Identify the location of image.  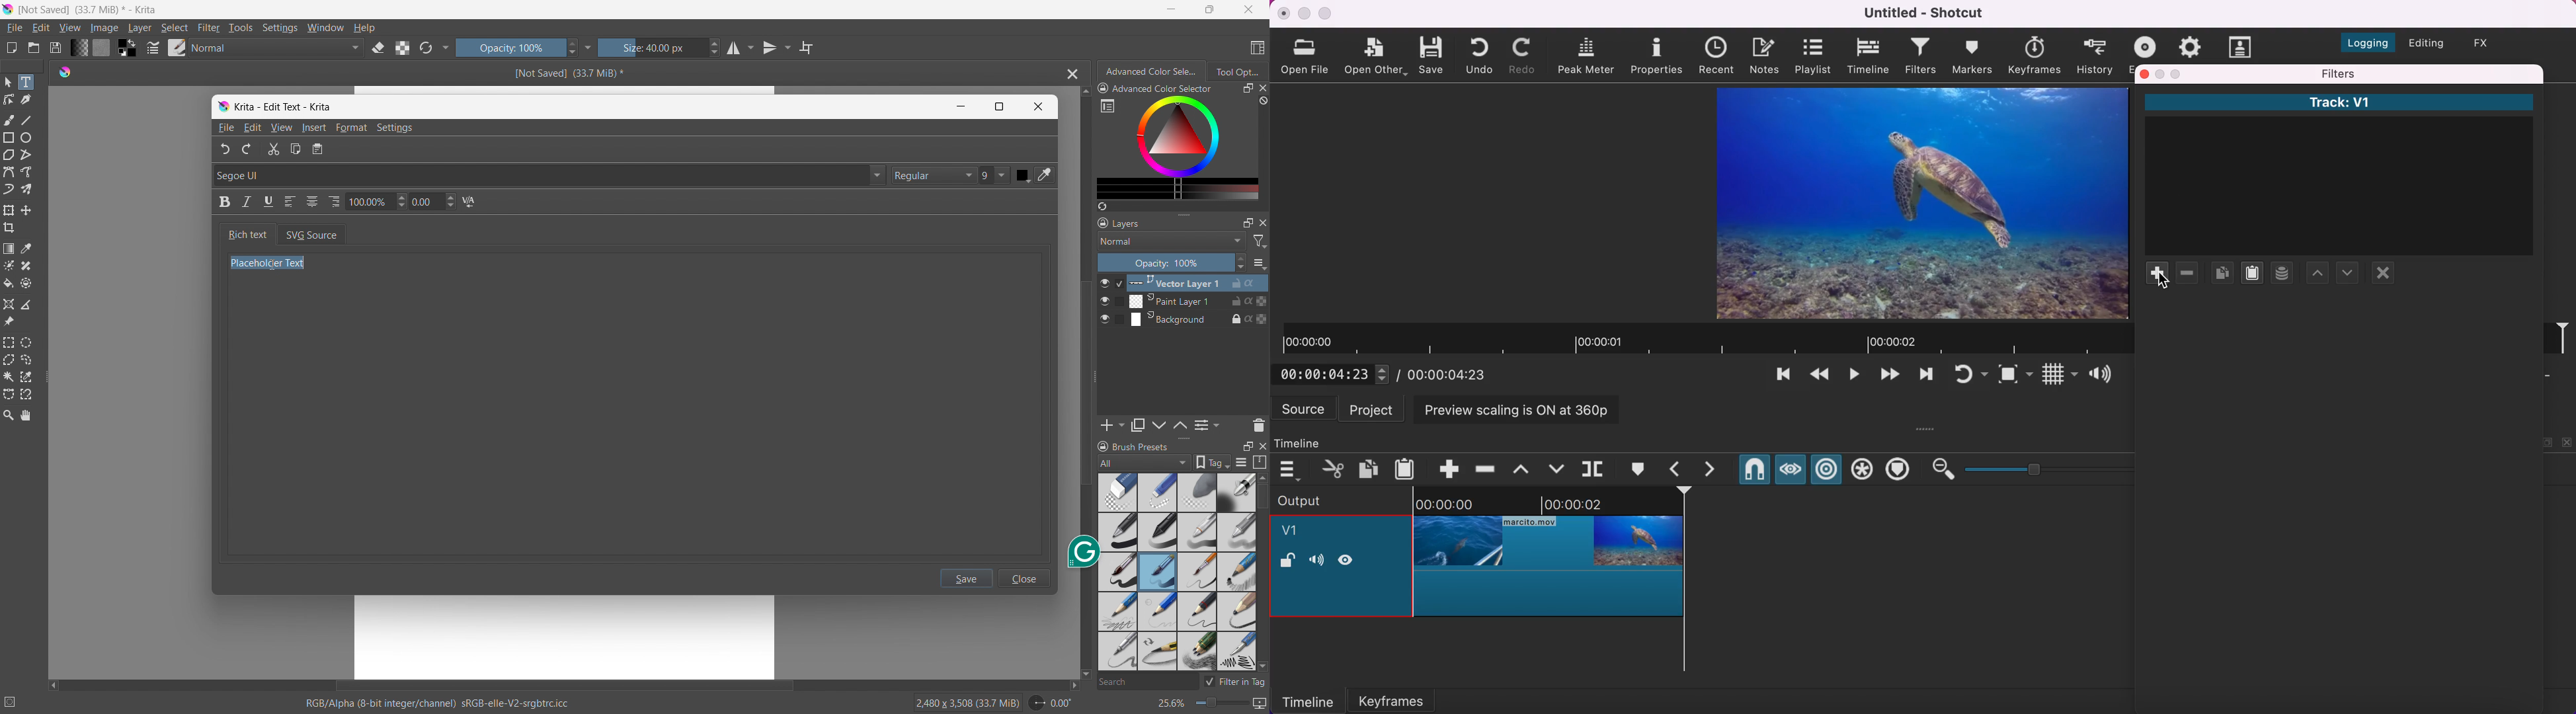
(105, 28).